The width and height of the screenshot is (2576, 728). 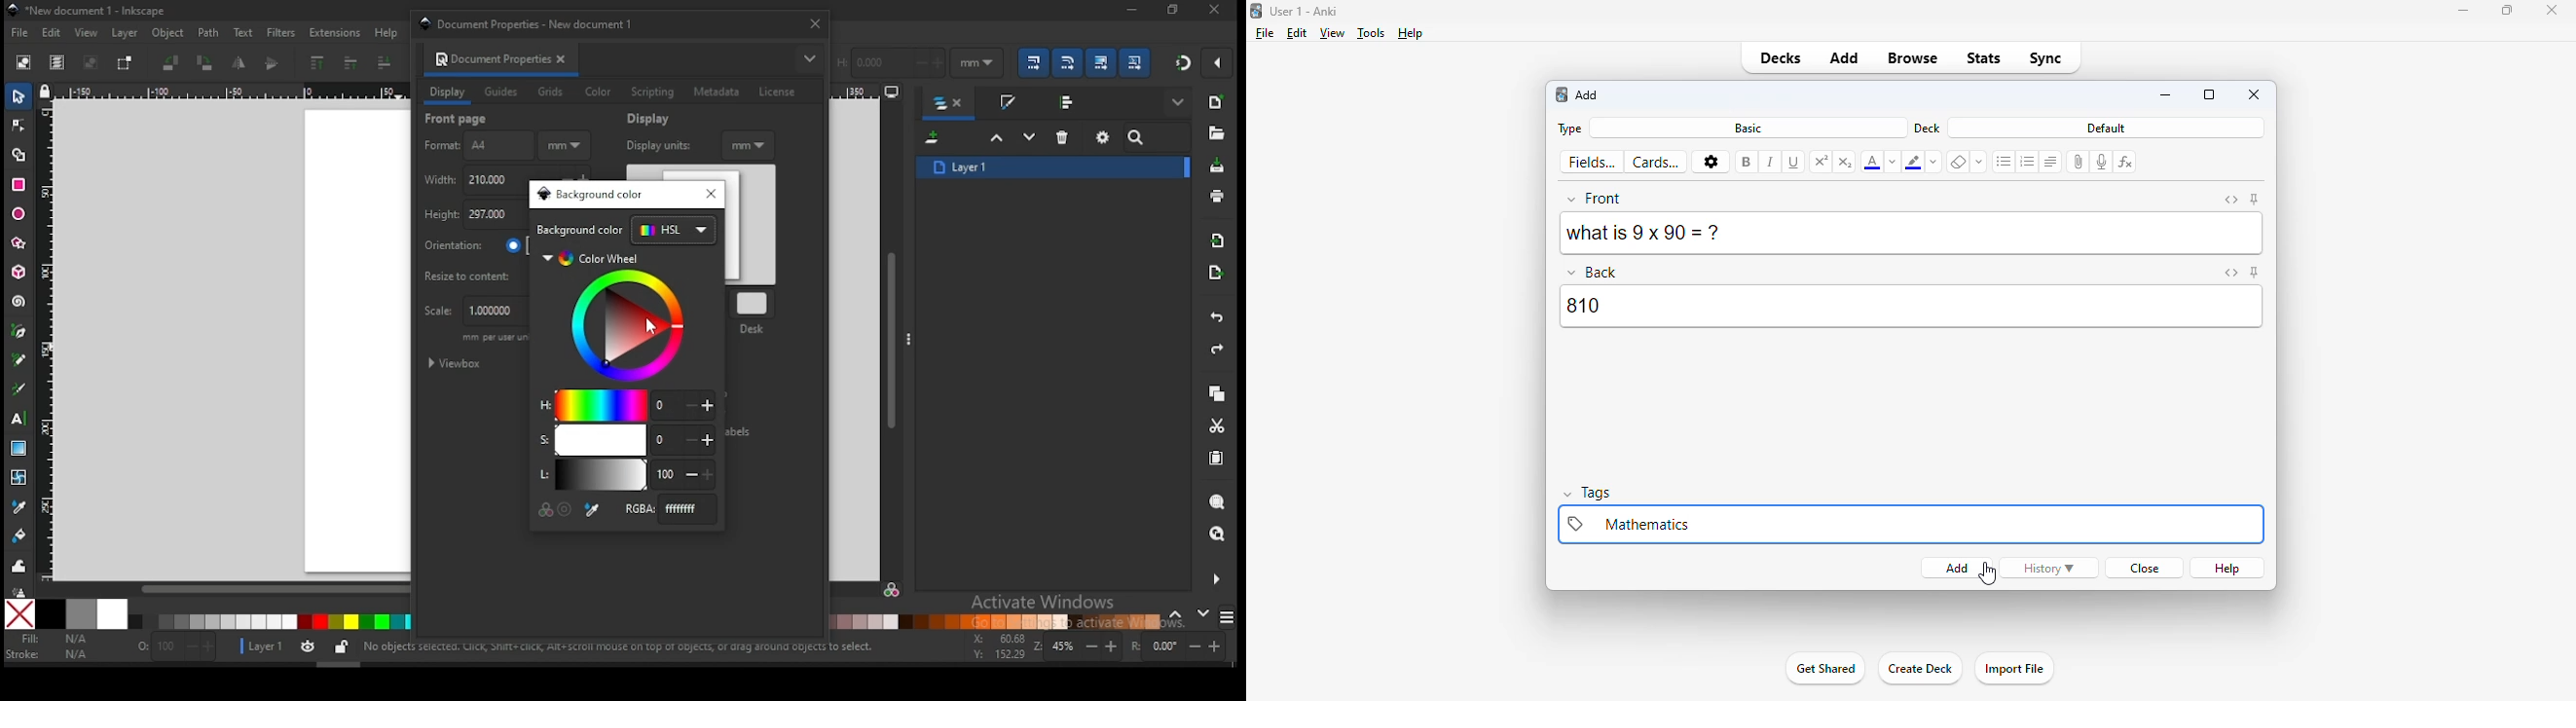 What do you see at coordinates (950, 104) in the screenshot?
I see `layers and objects` at bounding box center [950, 104].